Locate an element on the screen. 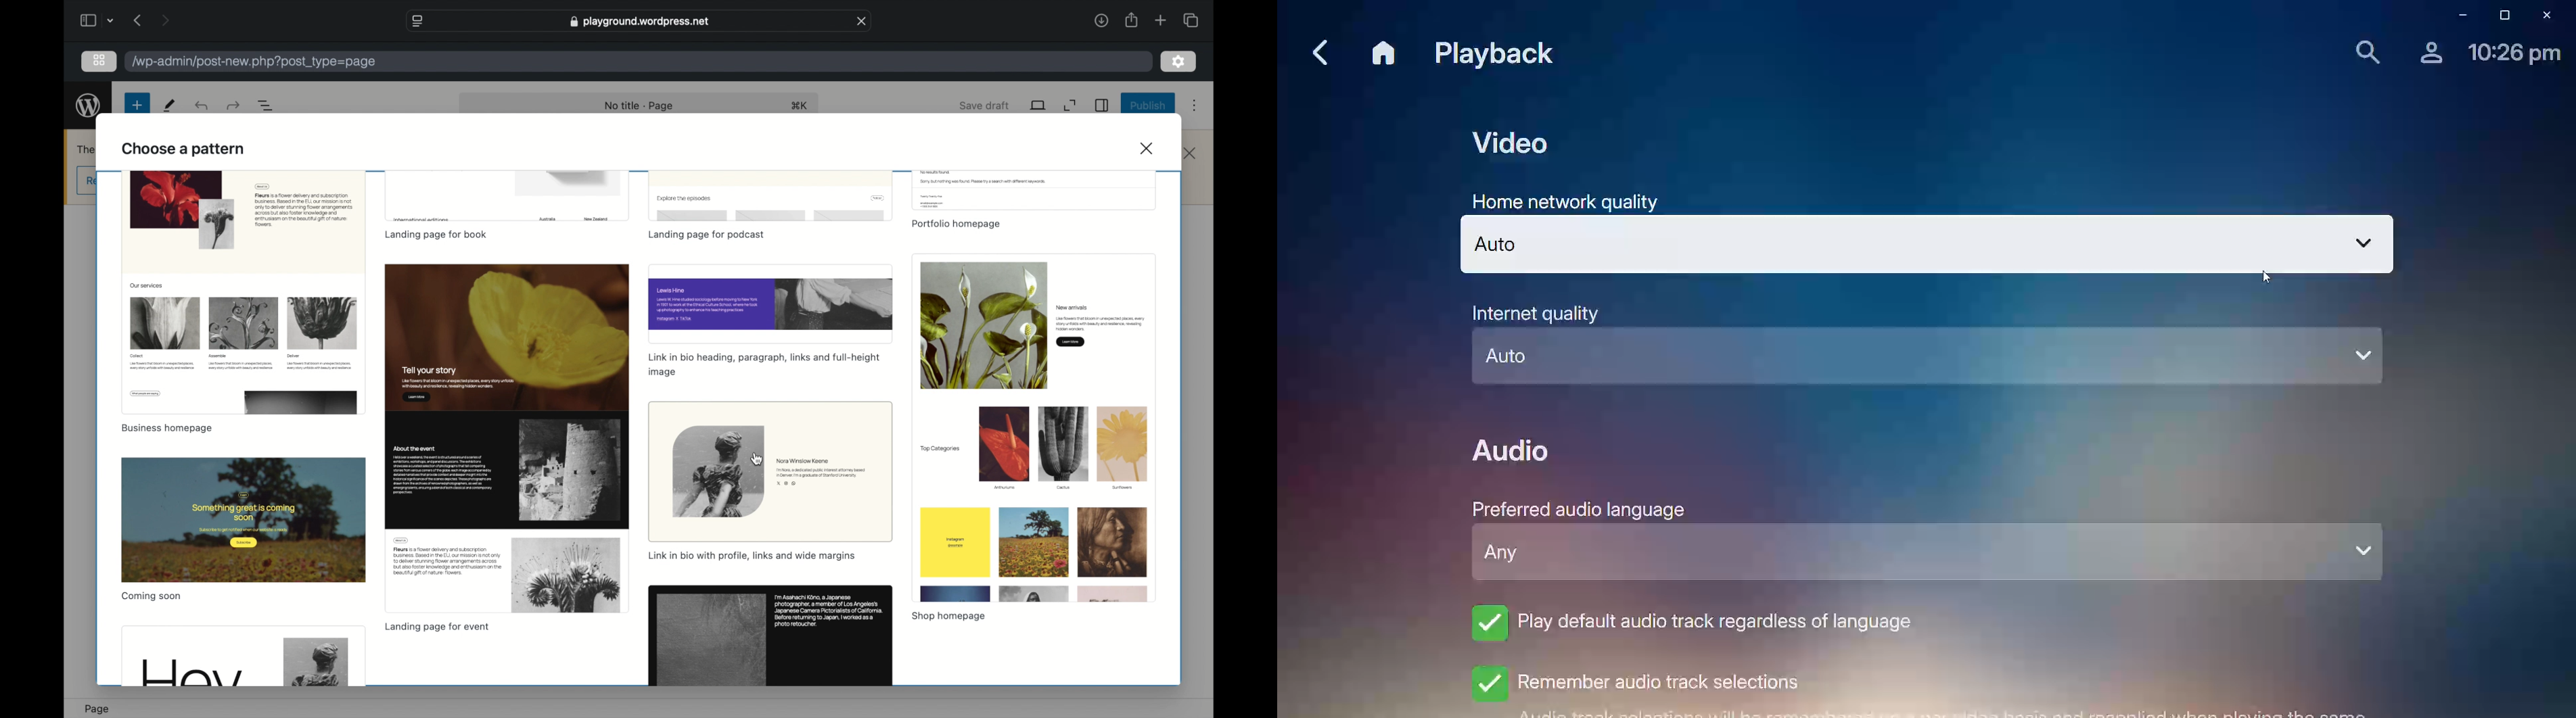  preview is located at coordinates (508, 197).